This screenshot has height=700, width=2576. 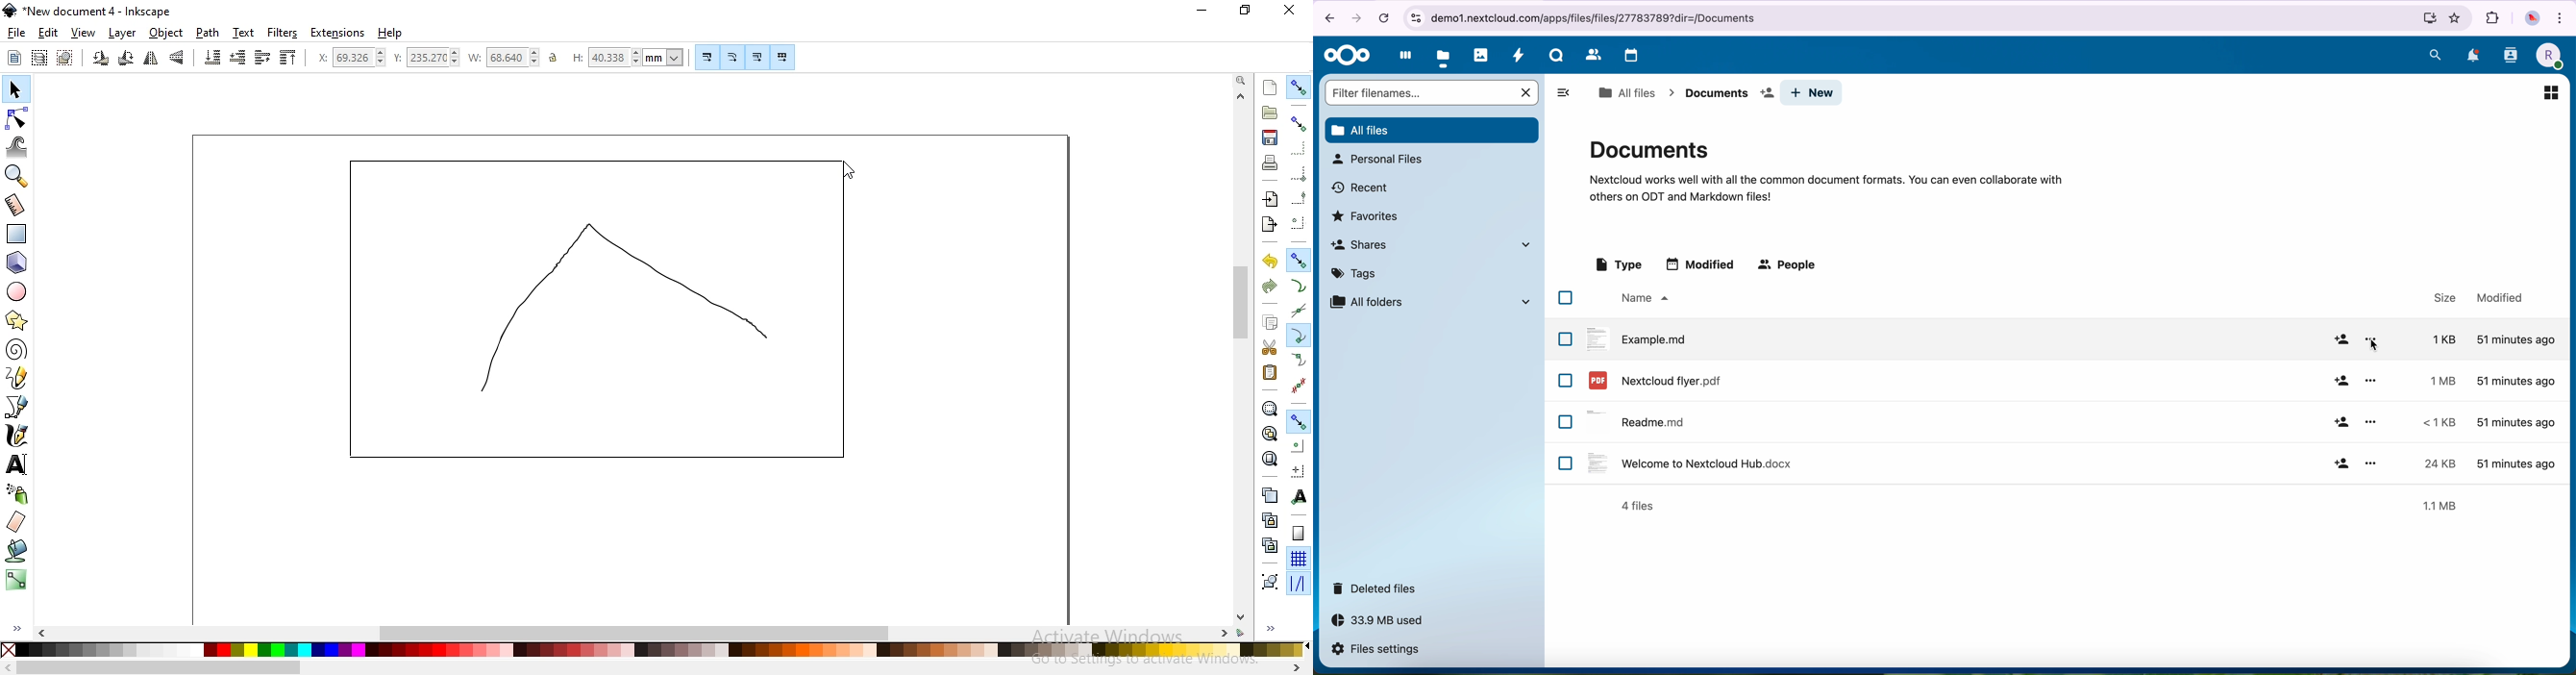 What do you see at coordinates (17, 263) in the screenshot?
I see `create 3d objects` at bounding box center [17, 263].